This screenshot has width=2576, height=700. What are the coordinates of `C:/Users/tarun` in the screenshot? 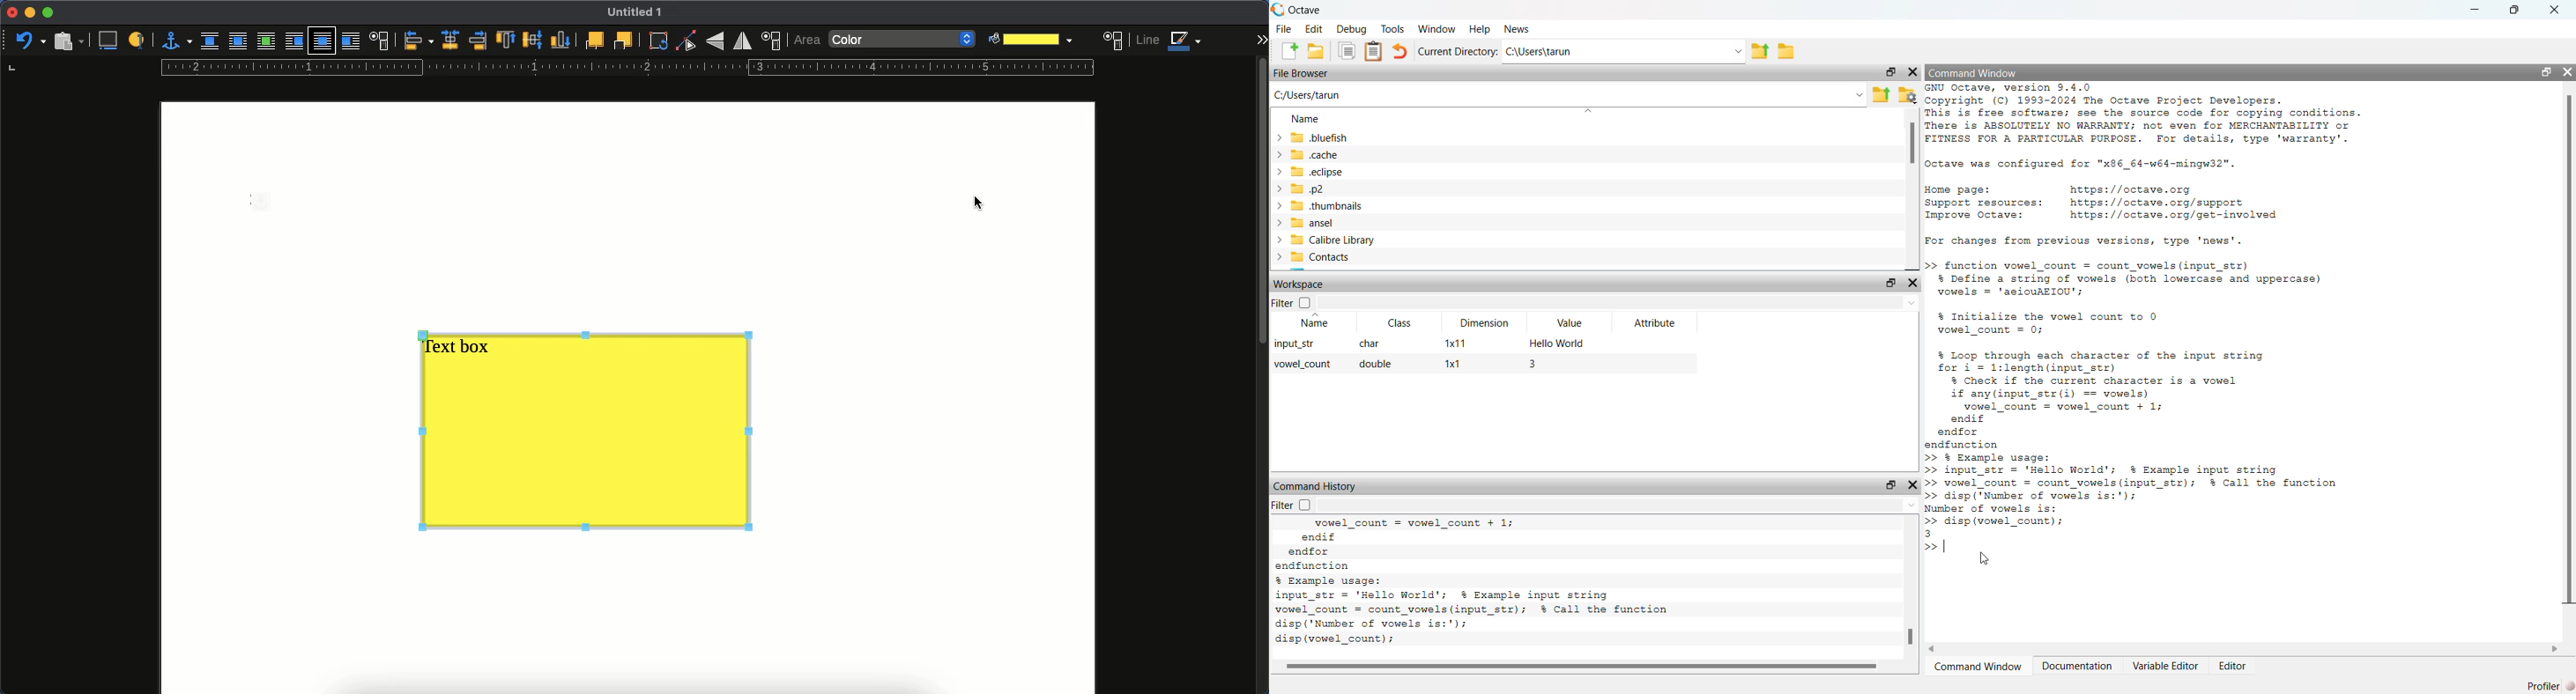 It's located at (1307, 95).